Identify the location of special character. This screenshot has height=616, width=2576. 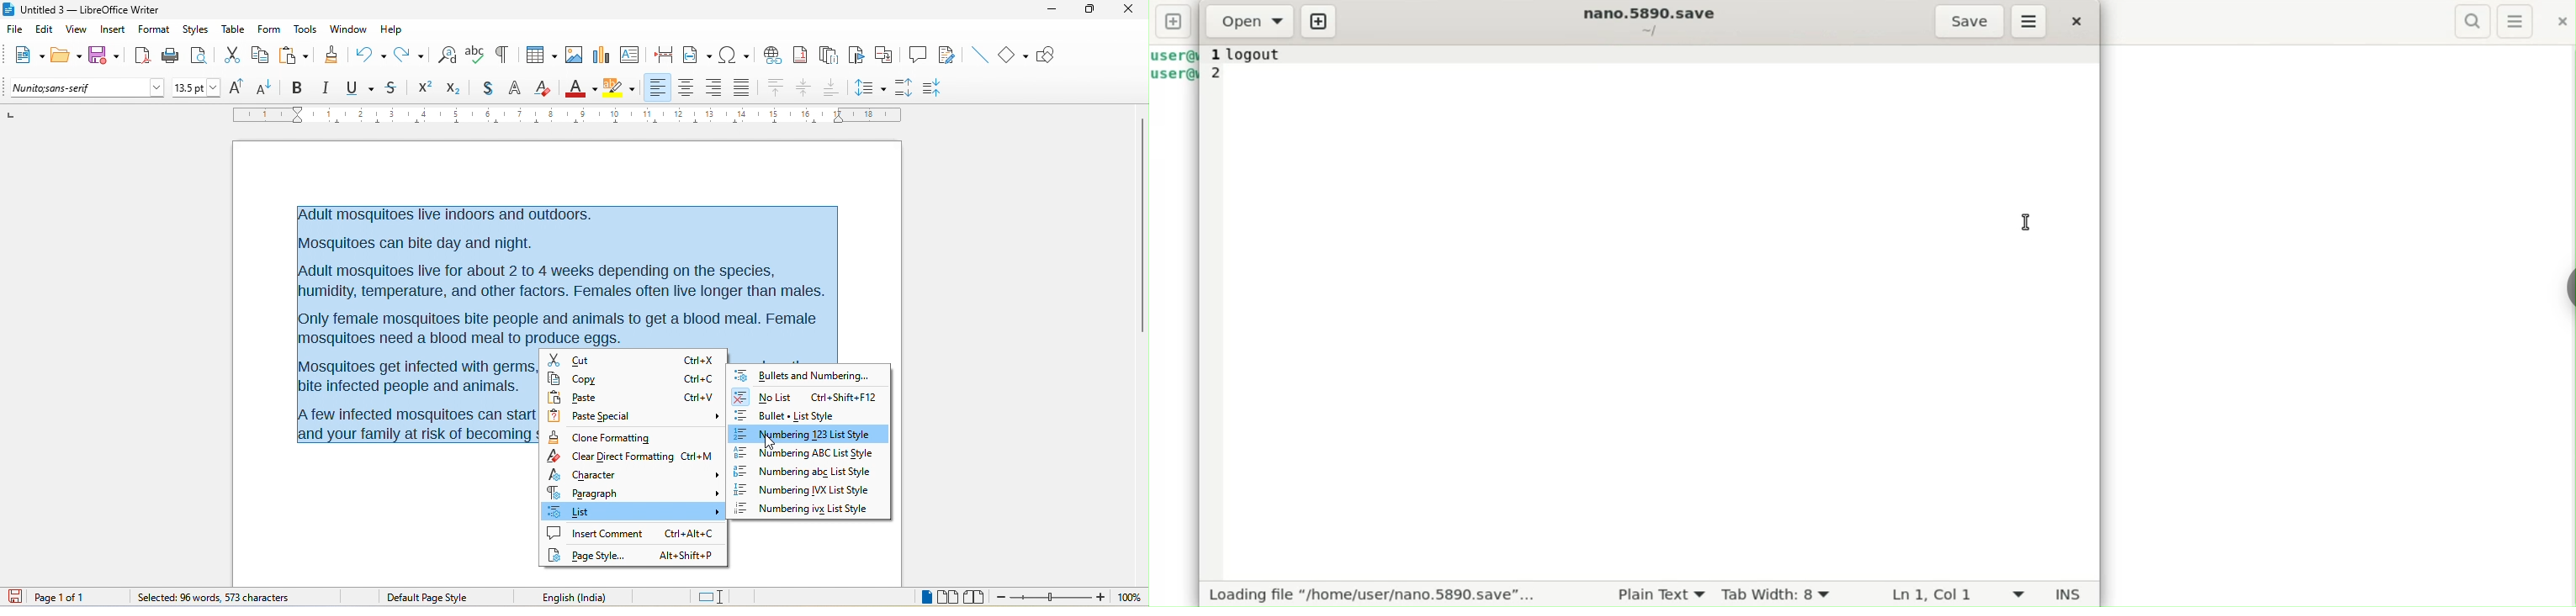
(734, 55).